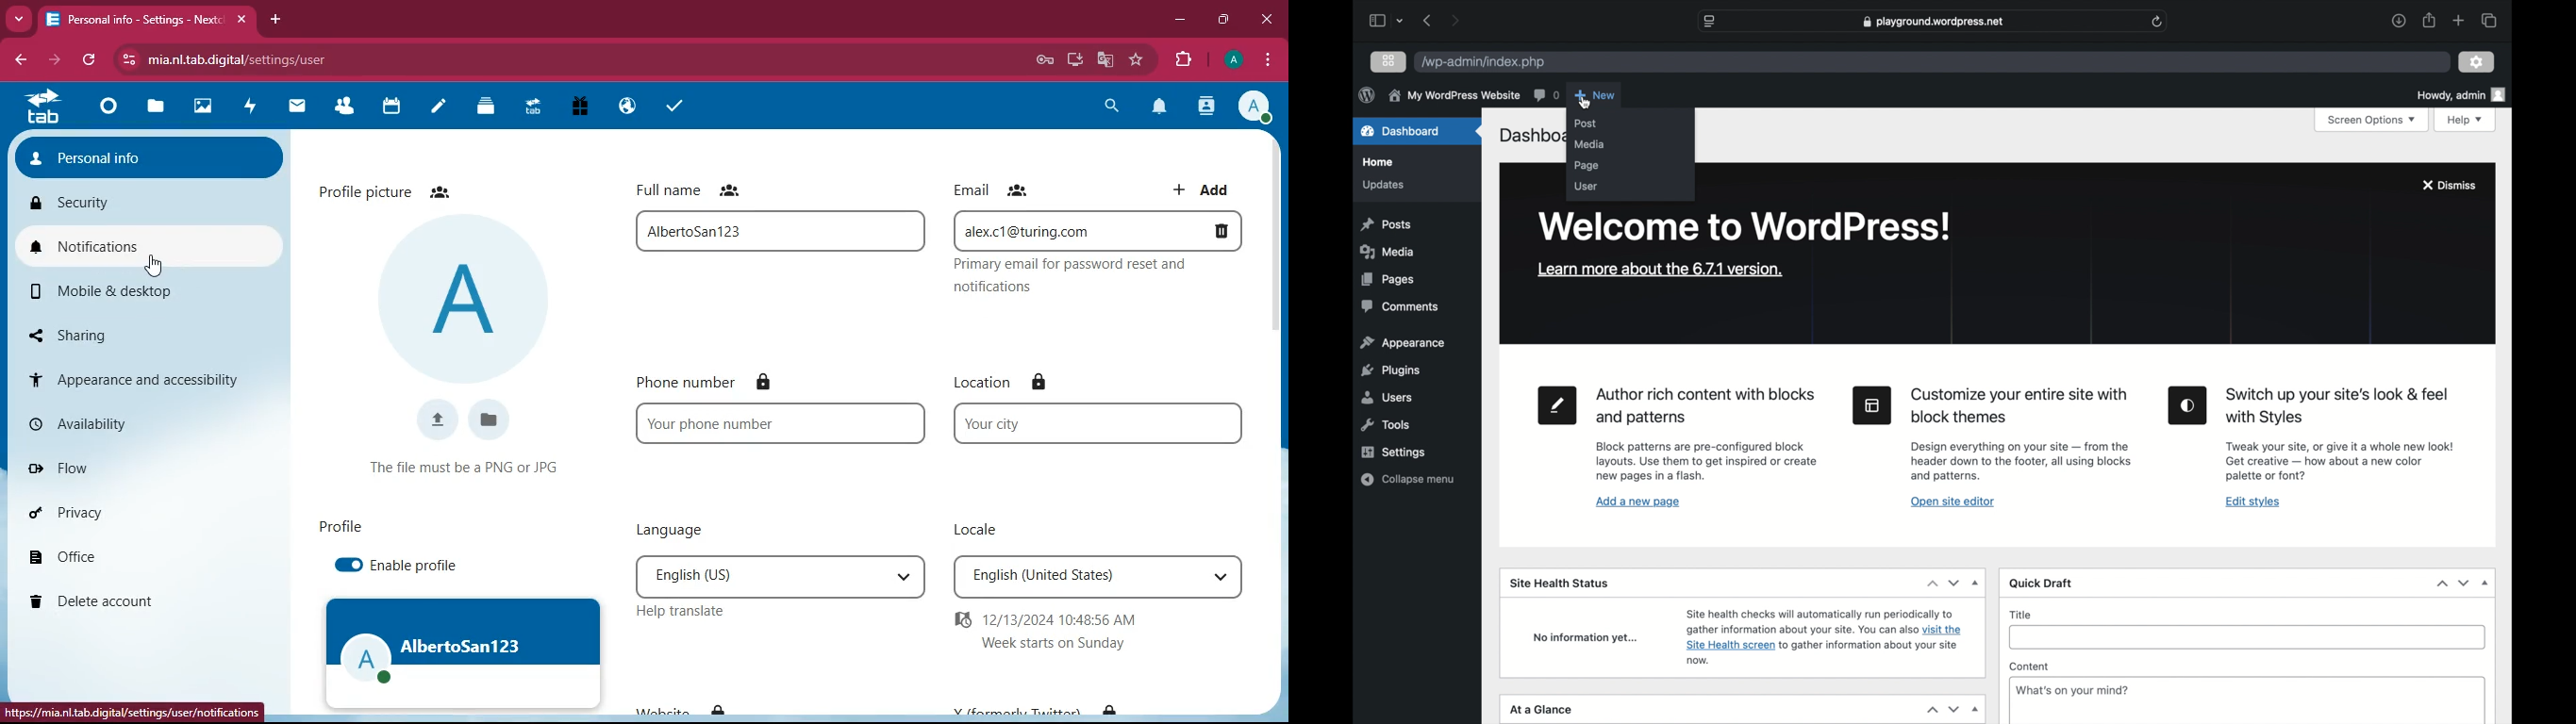 This screenshot has width=2576, height=728. Describe the element at coordinates (1222, 21) in the screenshot. I see `maximize` at that location.